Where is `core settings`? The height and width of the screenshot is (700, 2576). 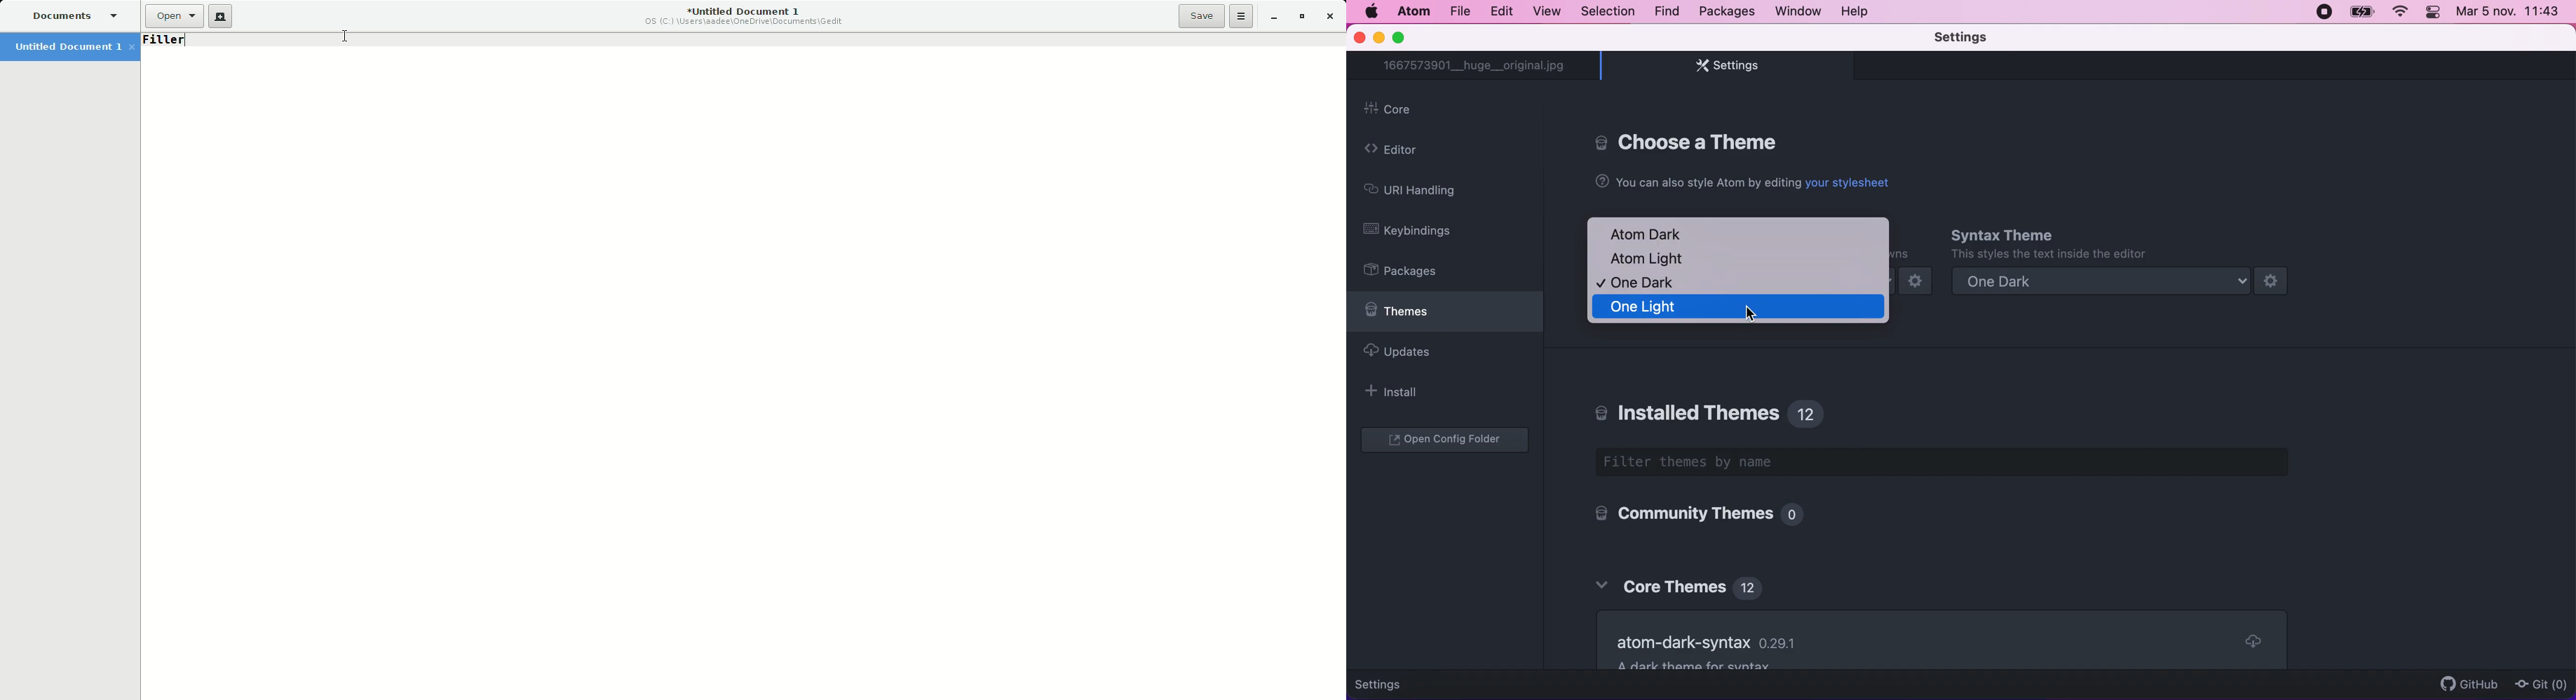
core settings is located at coordinates (1691, 140).